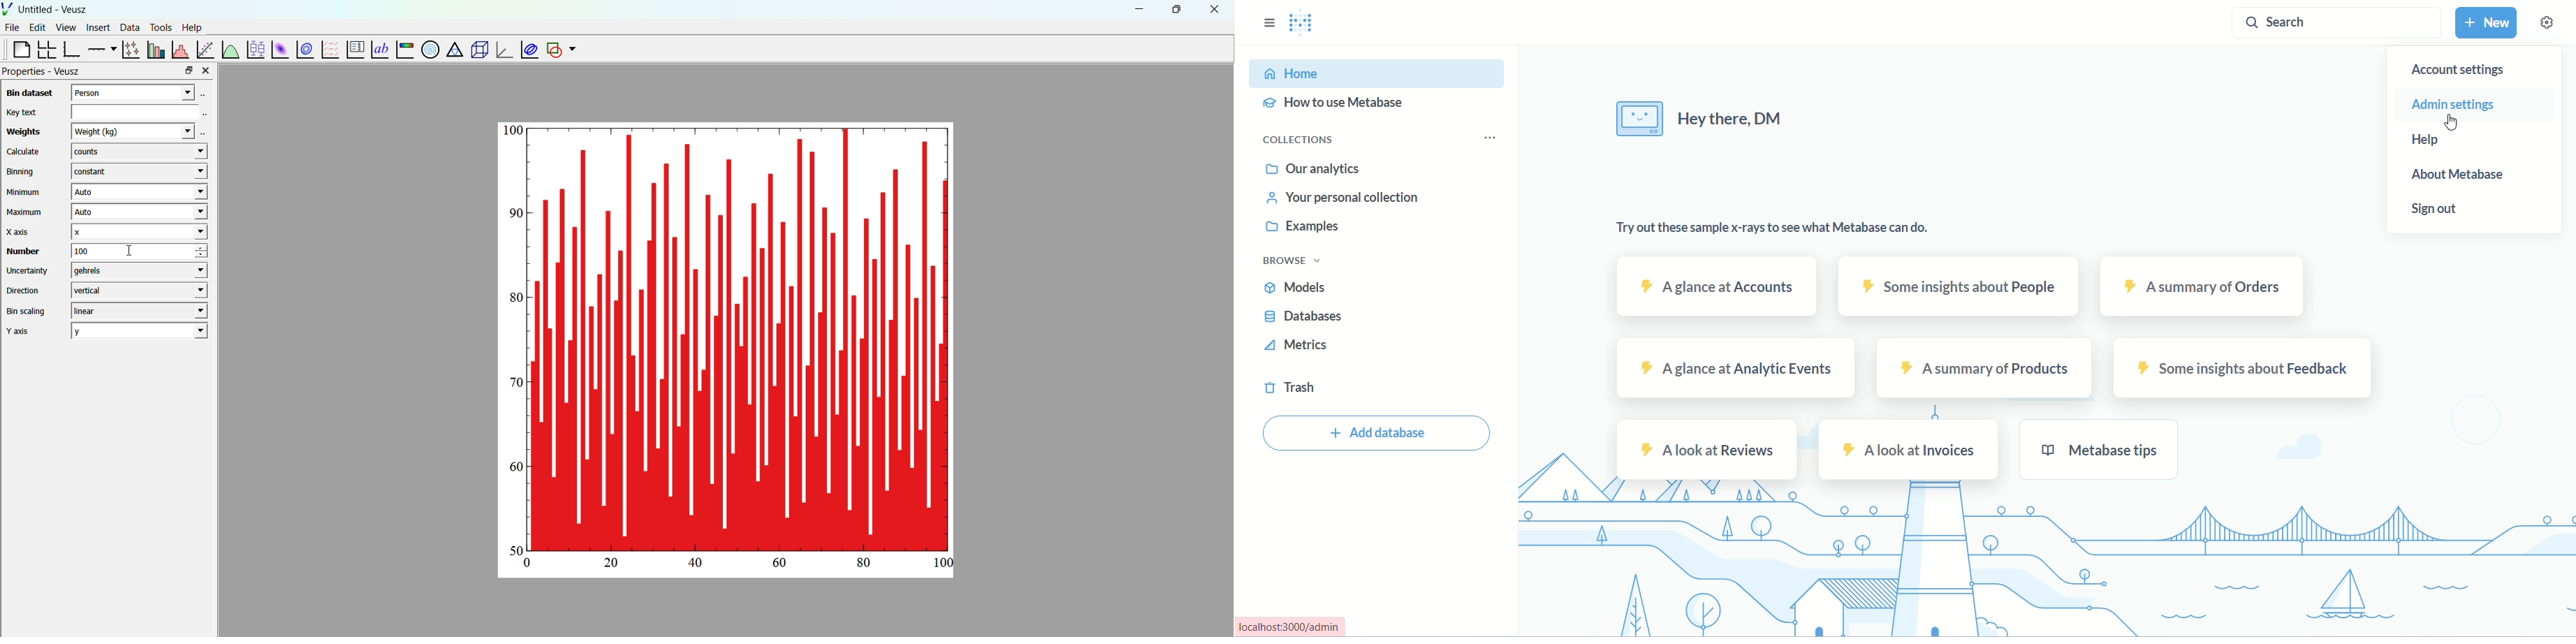 This screenshot has height=644, width=2576. Describe the element at coordinates (255, 50) in the screenshot. I see `plot box plots` at that location.